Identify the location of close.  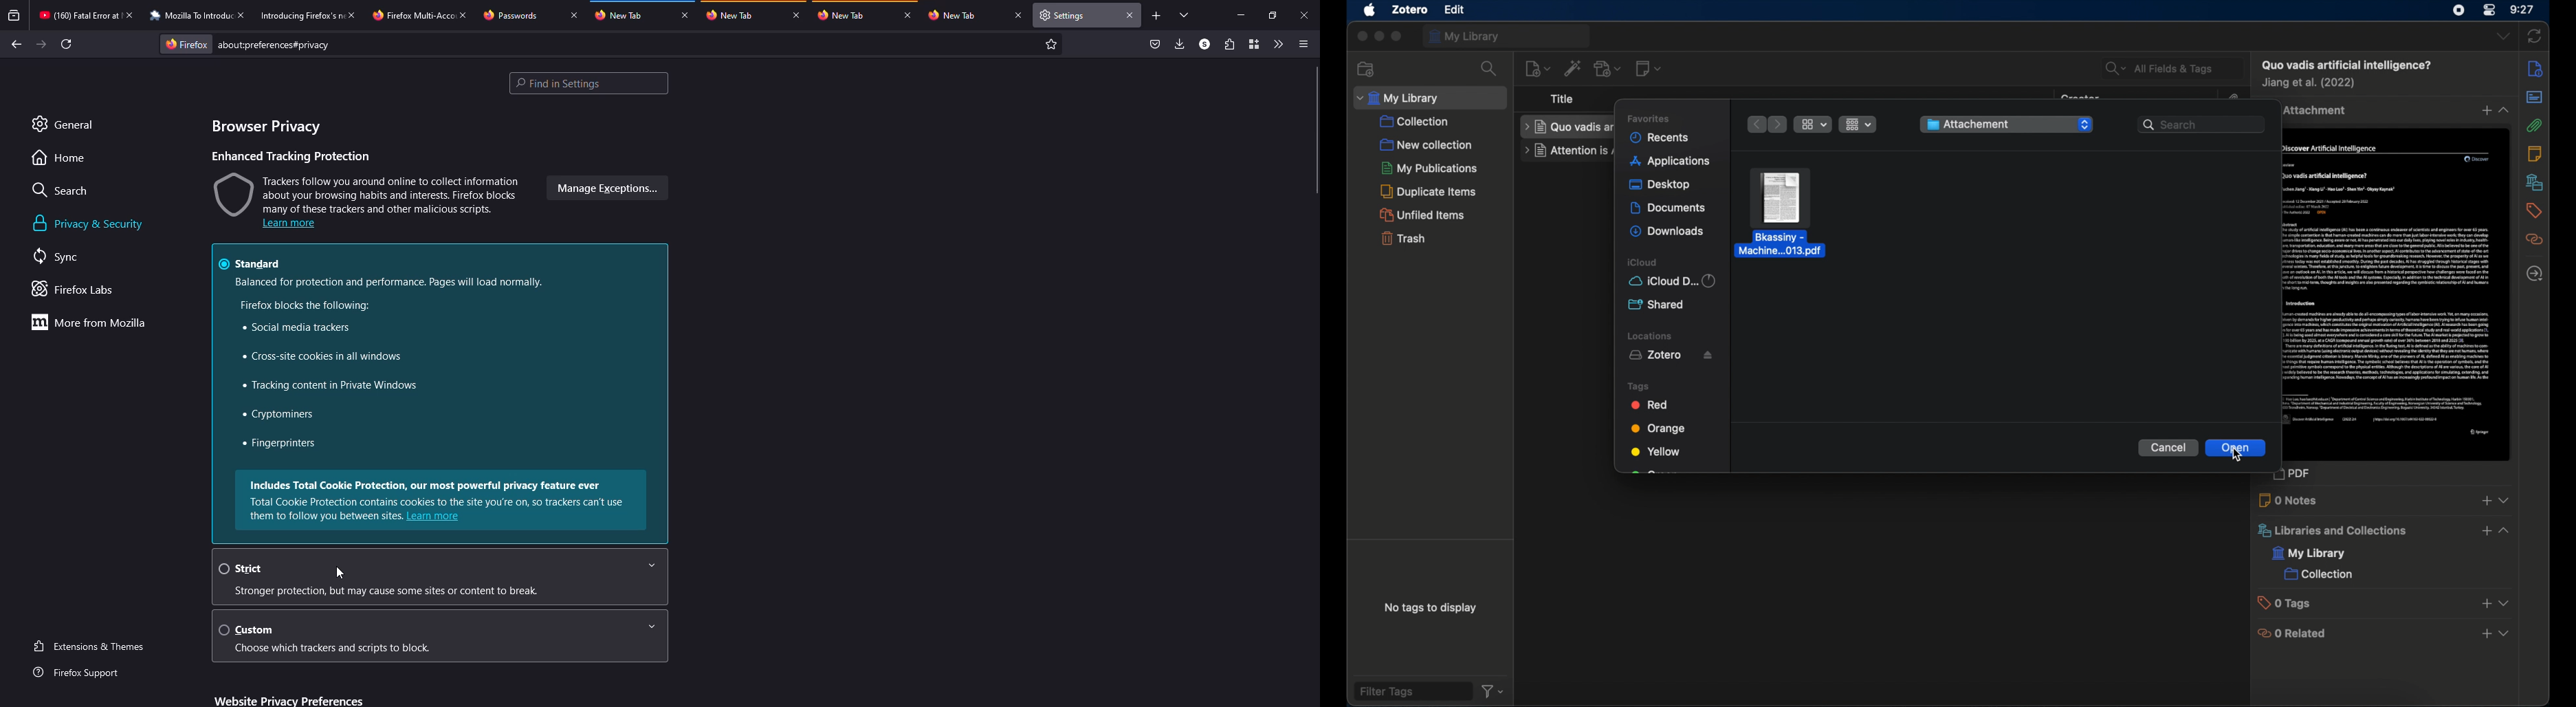
(572, 14).